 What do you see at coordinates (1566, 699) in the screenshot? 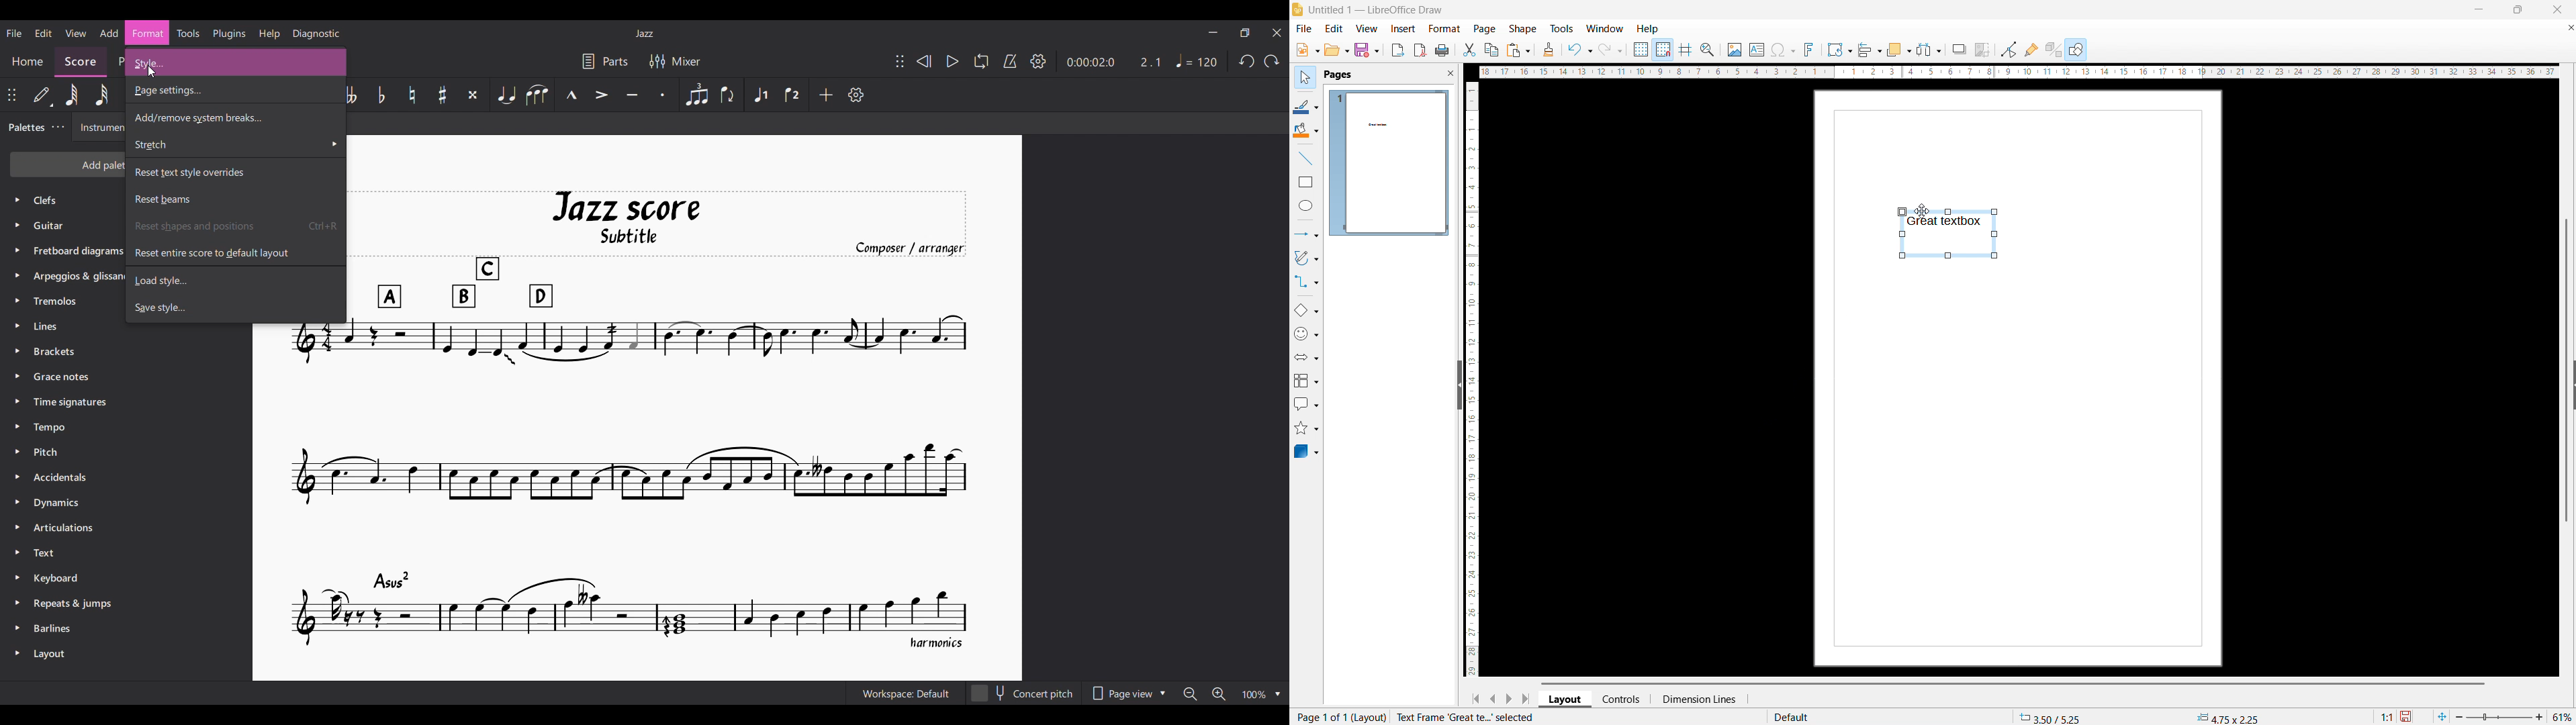
I see `layout` at bounding box center [1566, 699].